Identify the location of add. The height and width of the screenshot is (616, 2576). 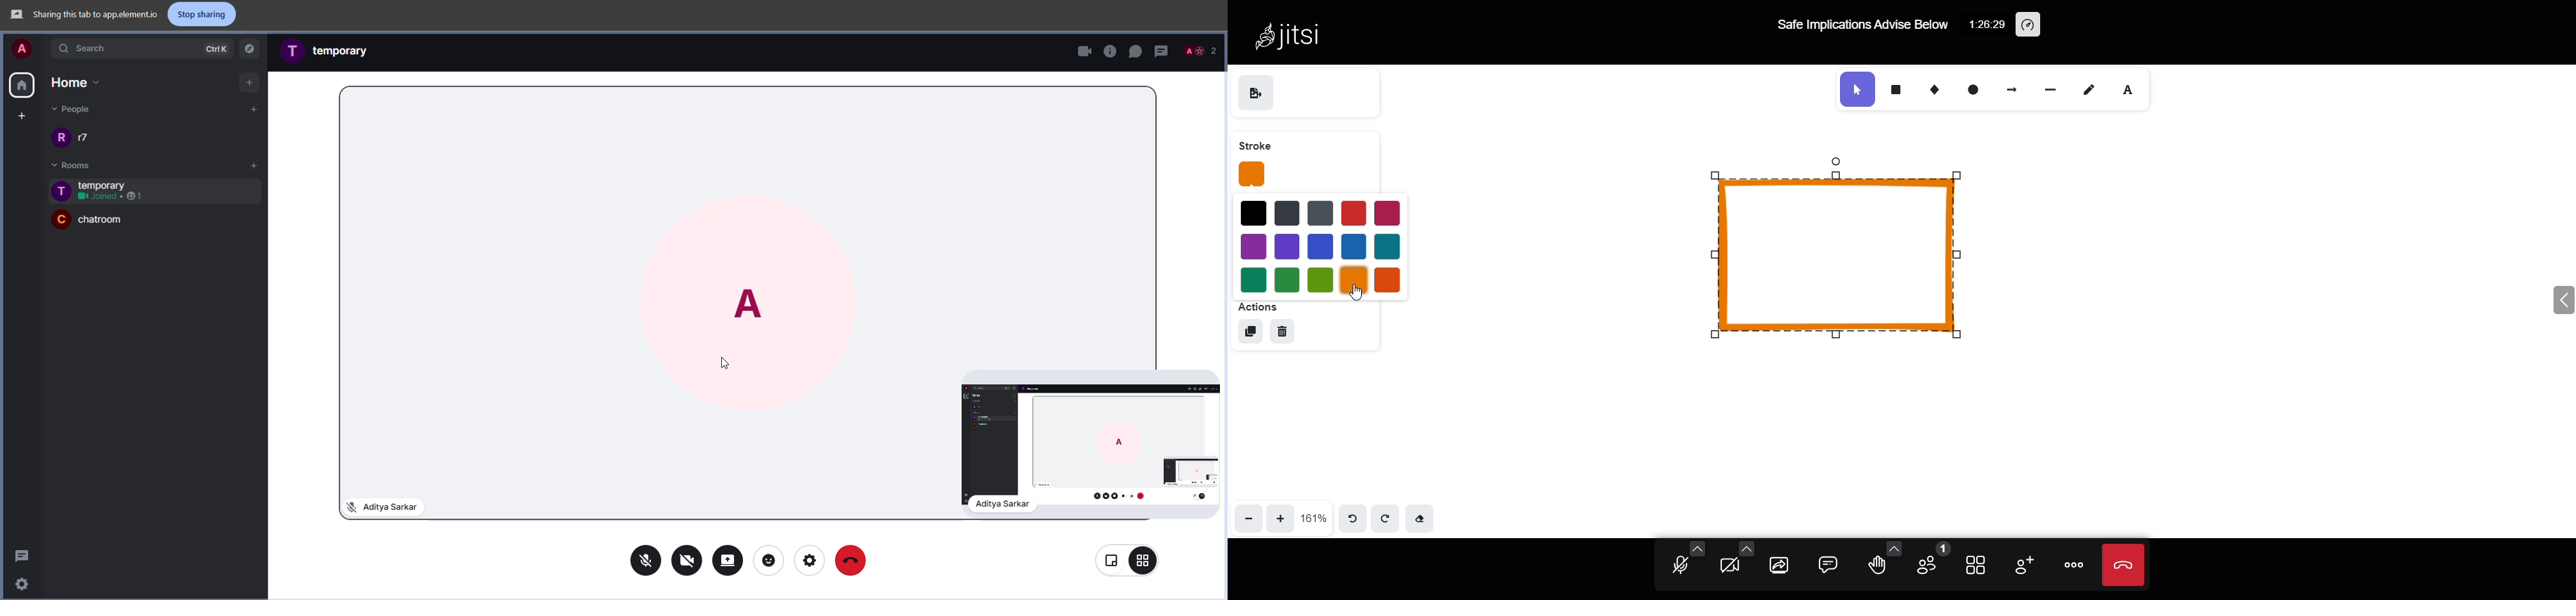
(255, 163).